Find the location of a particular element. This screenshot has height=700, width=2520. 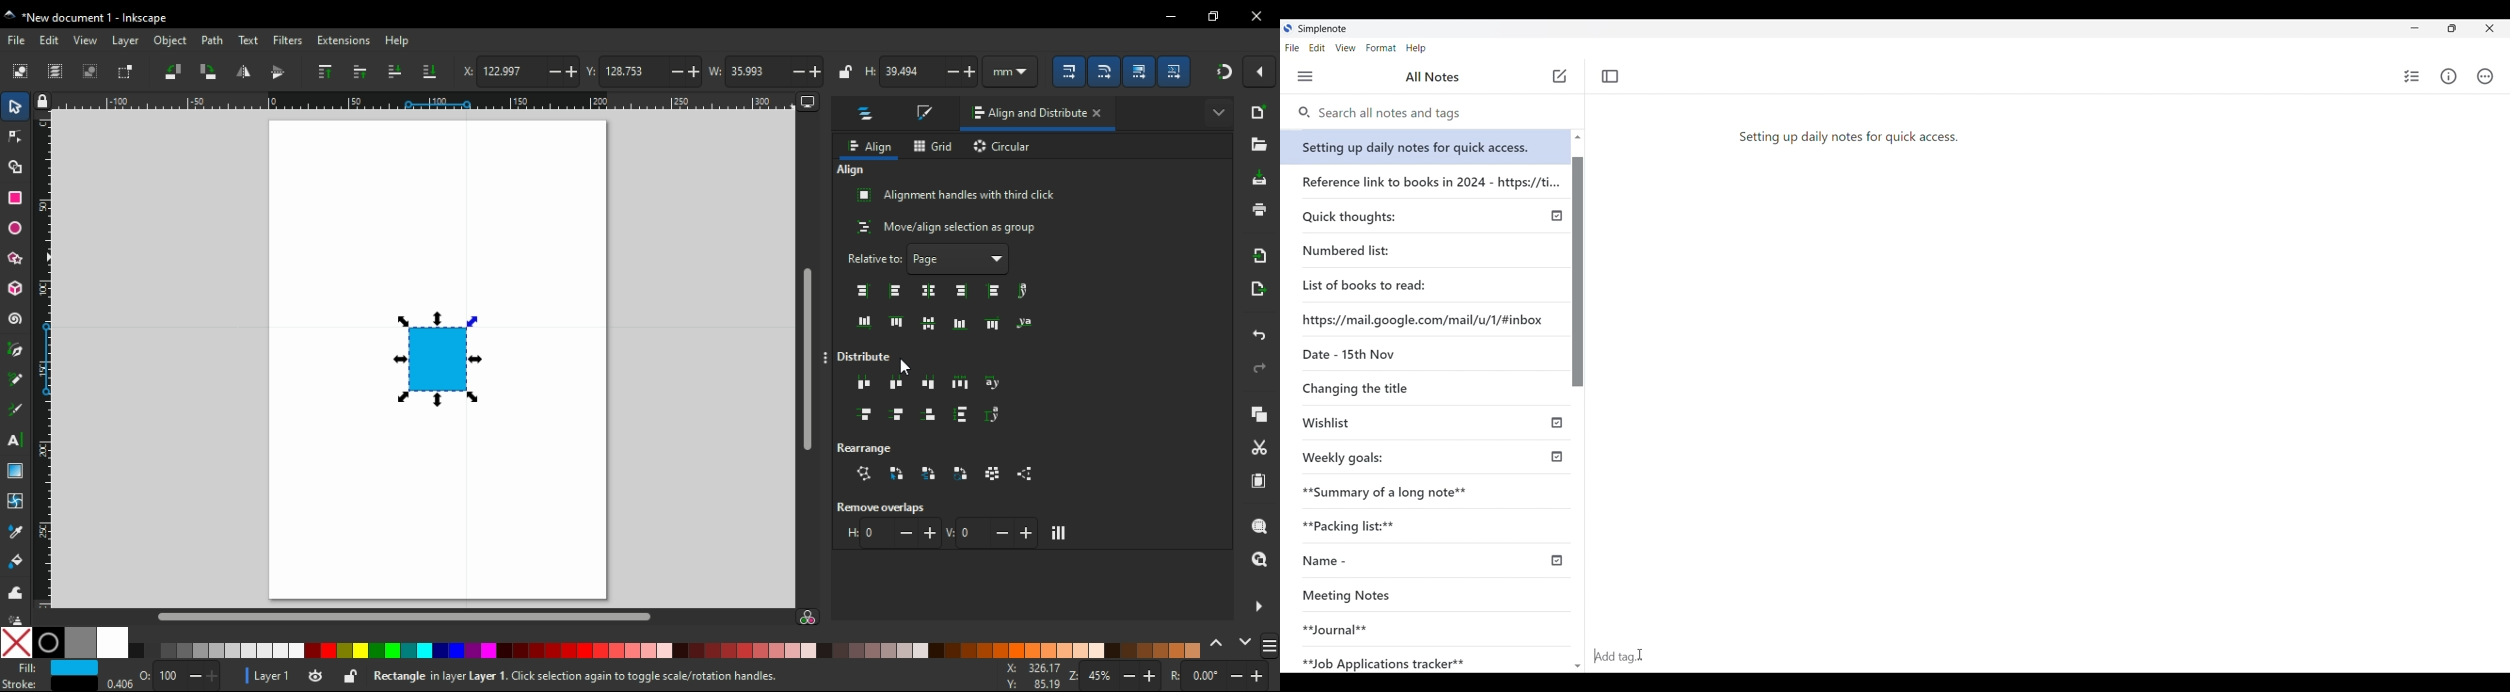

published is located at coordinates (1557, 216).